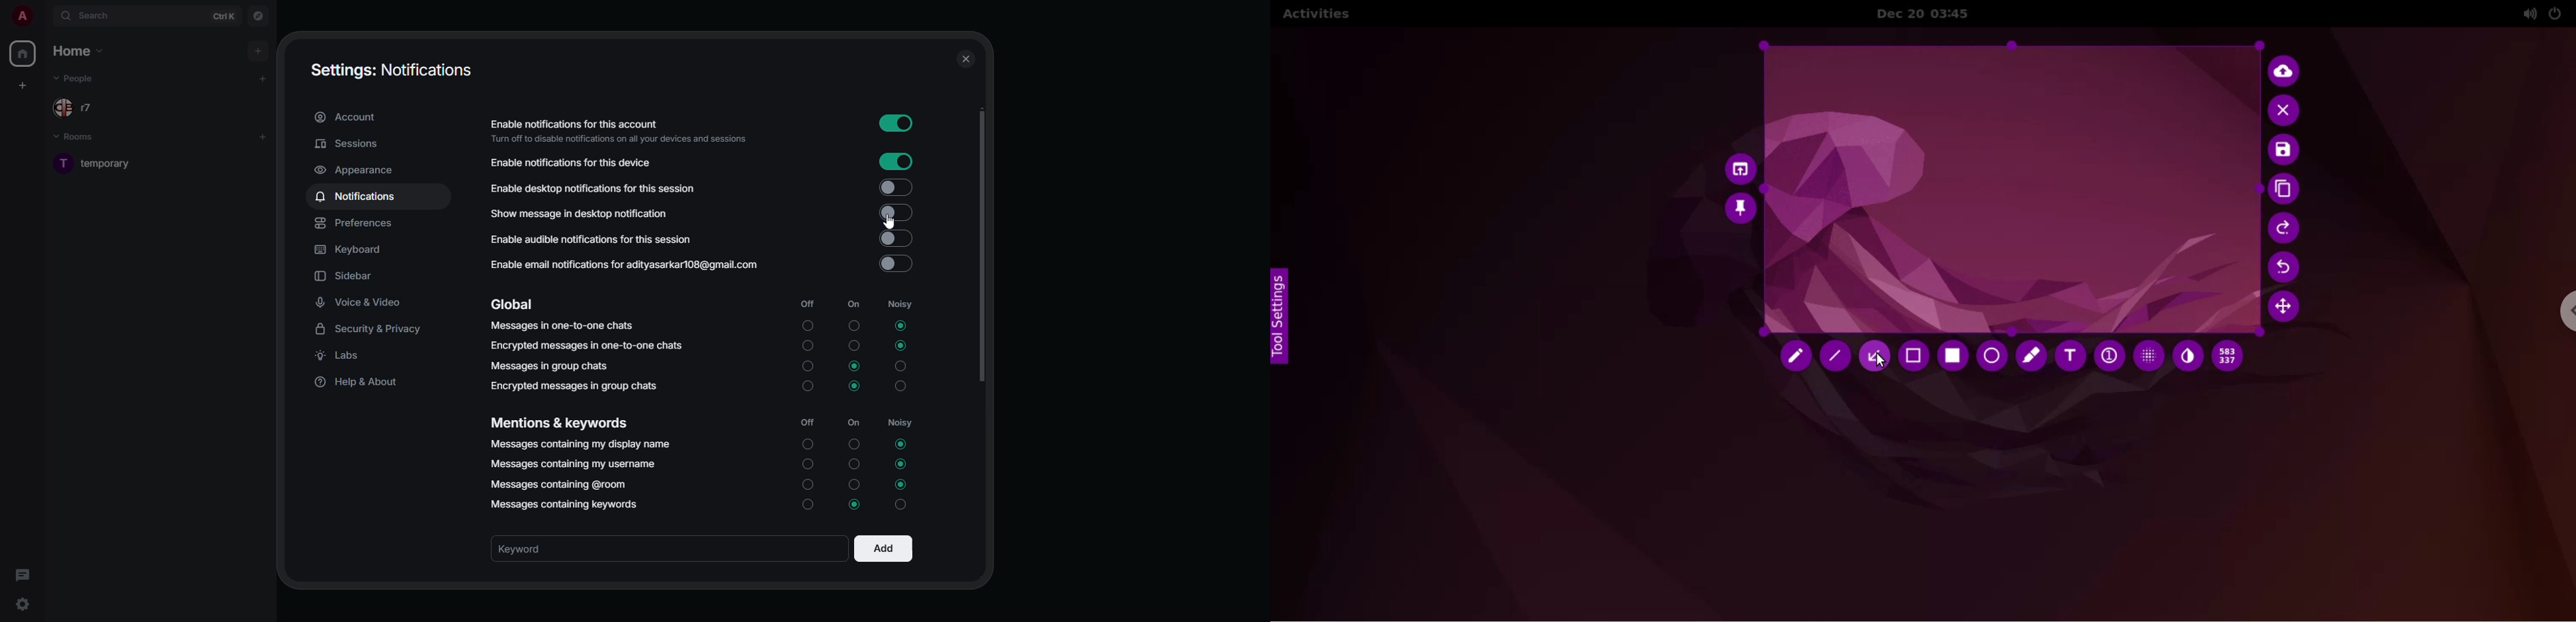 The width and height of the screenshot is (2576, 644). I want to click on expand, so click(45, 15).